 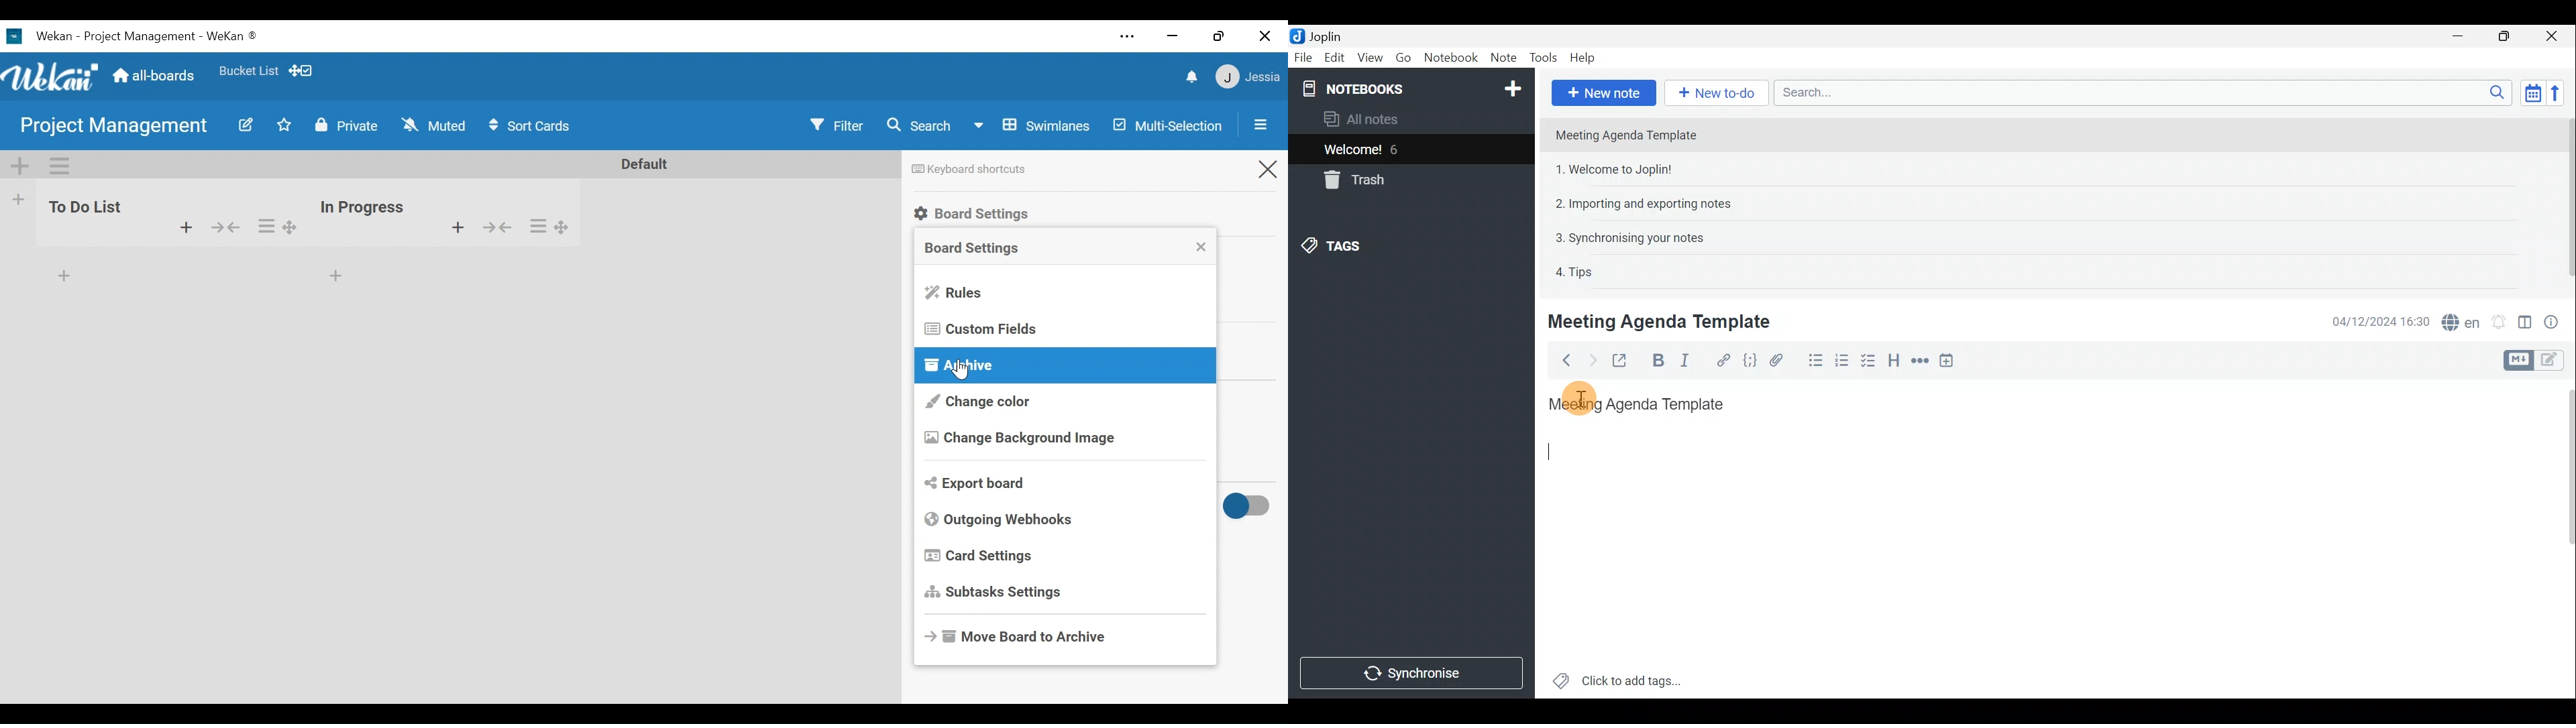 I want to click on Note properties, so click(x=2556, y=321).